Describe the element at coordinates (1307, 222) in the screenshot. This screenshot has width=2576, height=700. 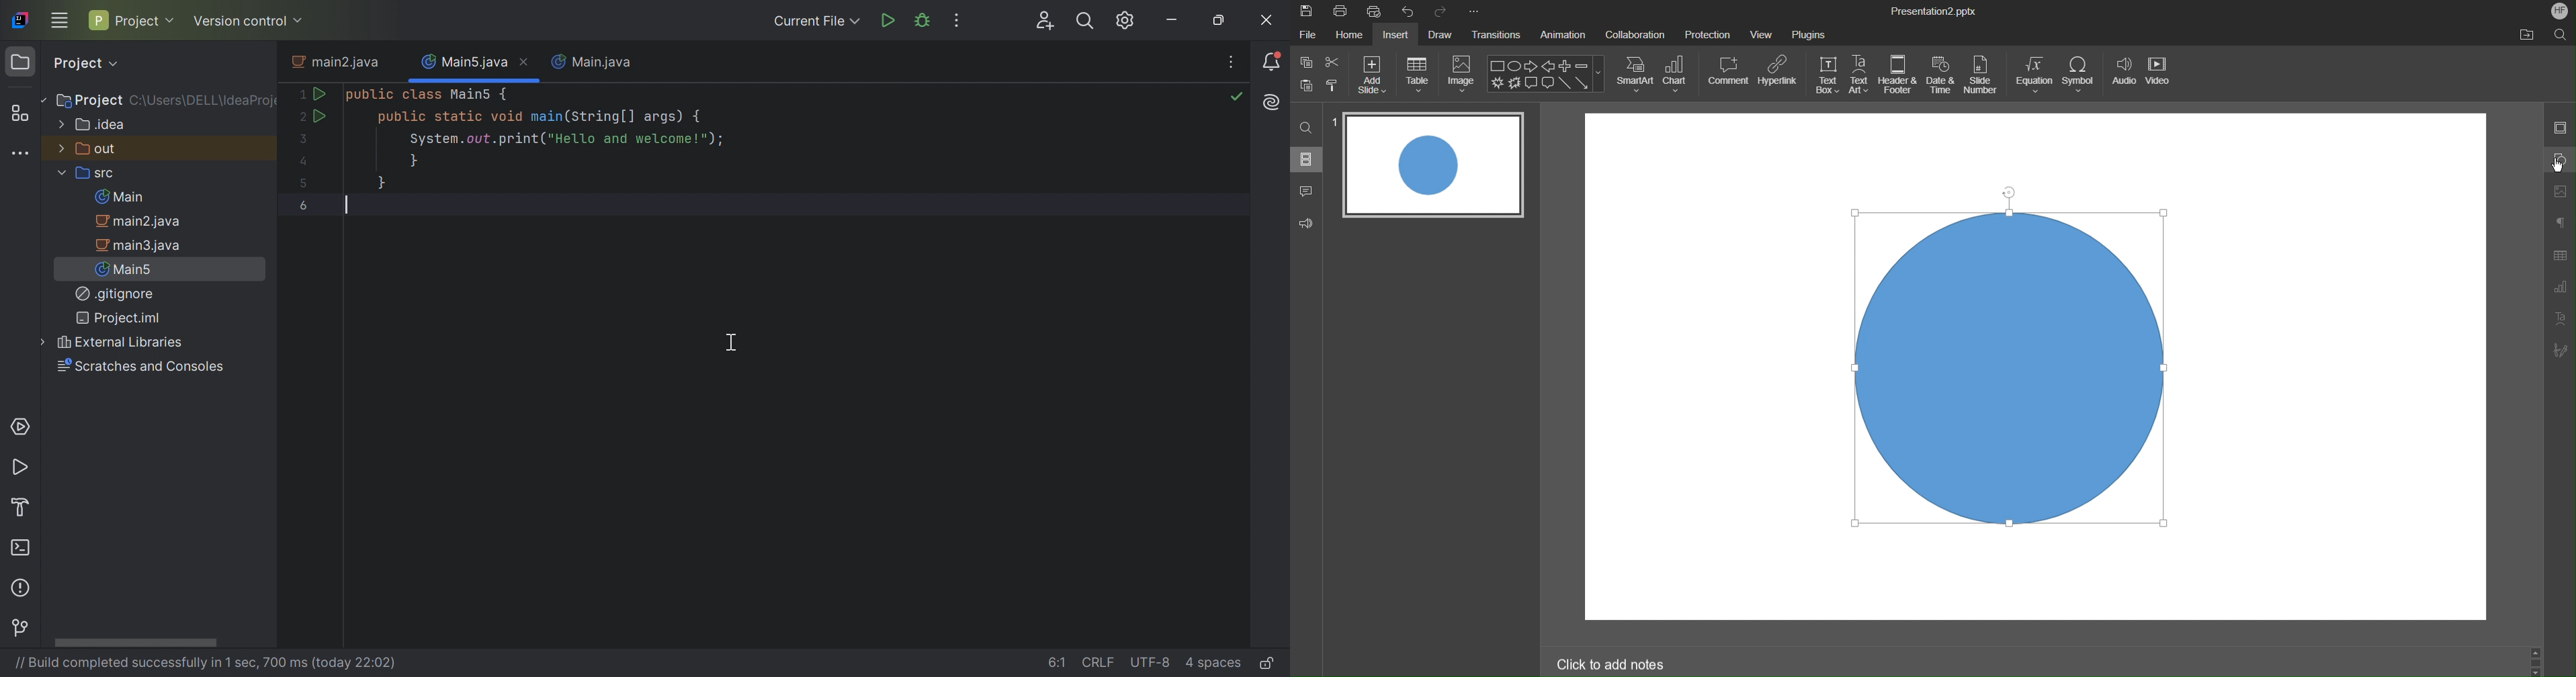
I see `Feedback & Support` at that location.